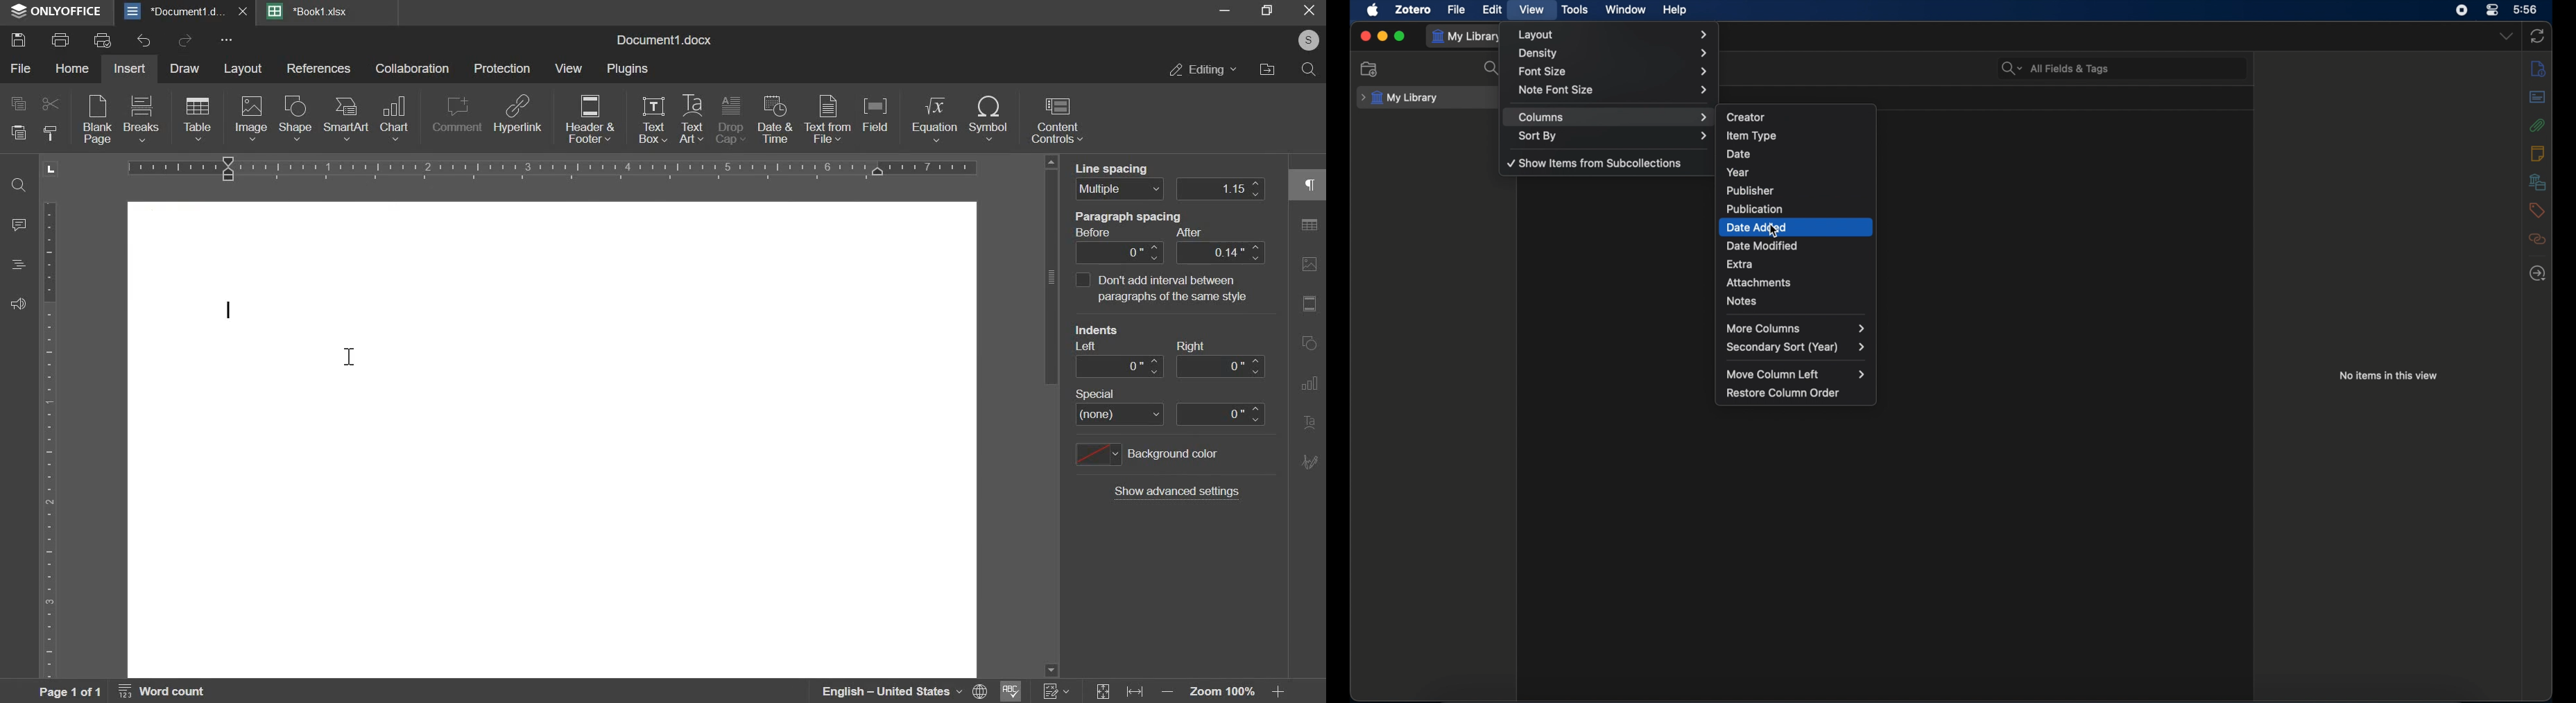  What do you see at coordinates (1147, 455) in the screenshot?
I see `background color` at bounding box center [1147, 455].